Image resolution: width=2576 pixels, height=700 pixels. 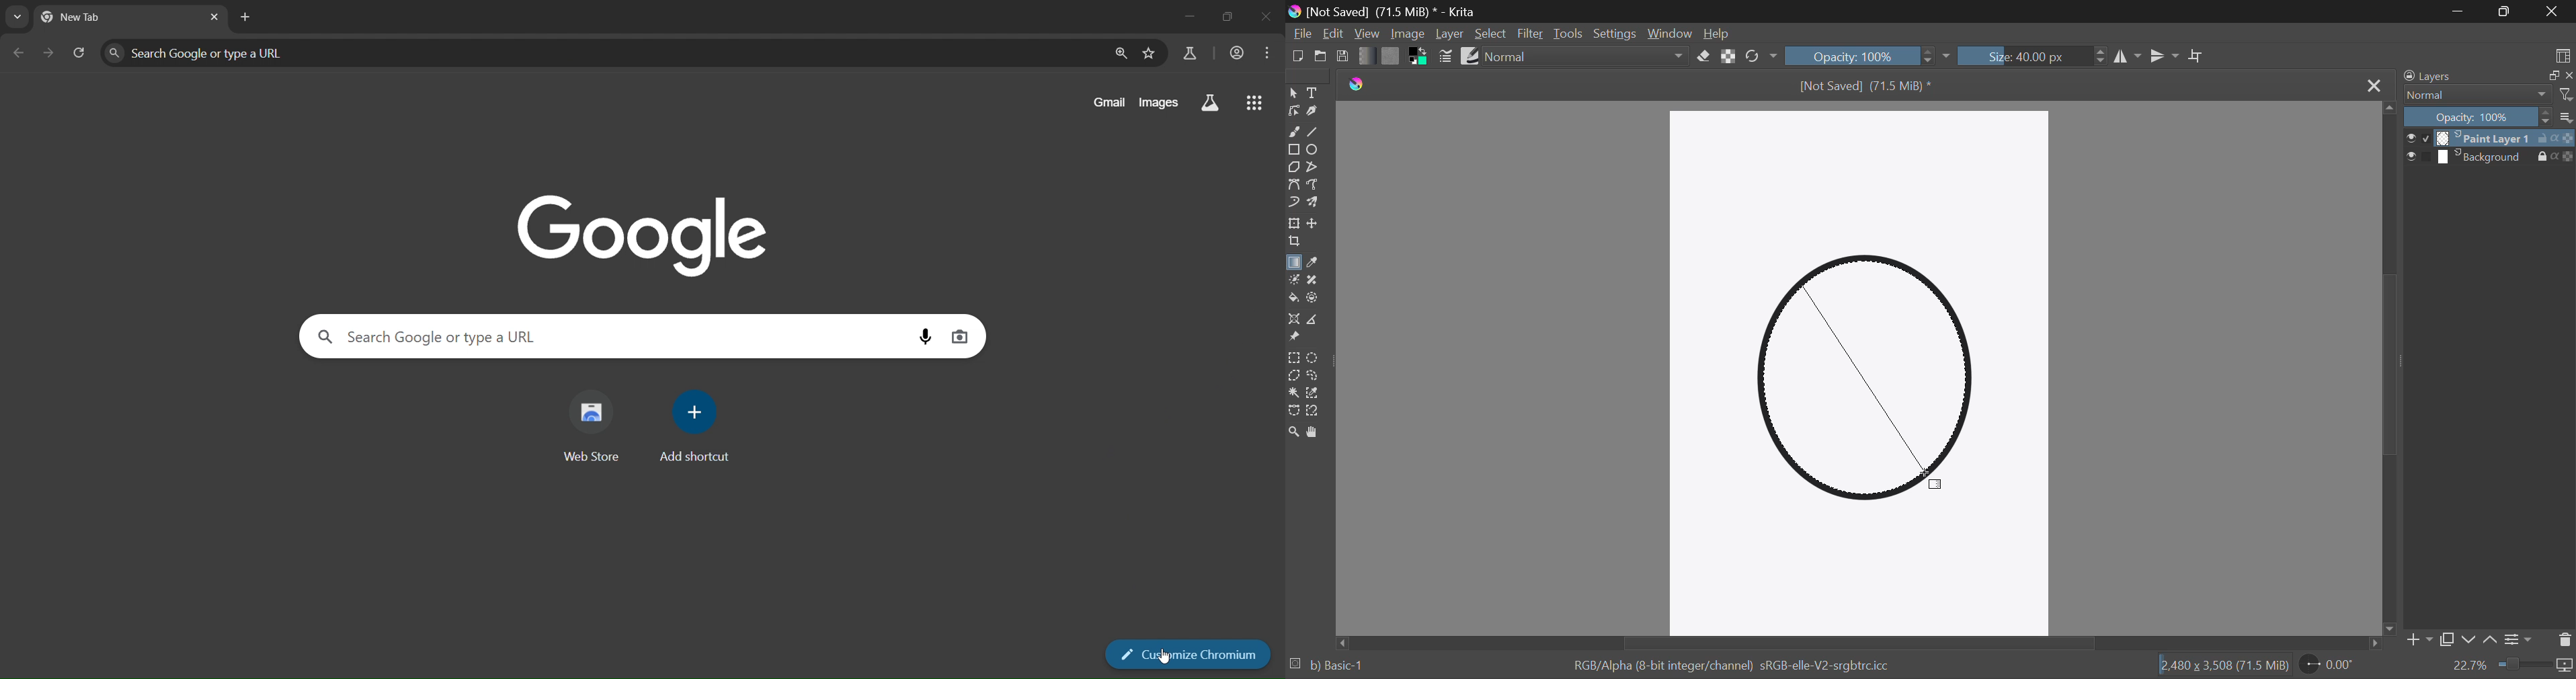 What do you see at coordinates (2224, 666) in the screenshot?
I see `12,480 x 3,508 (71.5 MiB)` at bounding box center [2224, 666].